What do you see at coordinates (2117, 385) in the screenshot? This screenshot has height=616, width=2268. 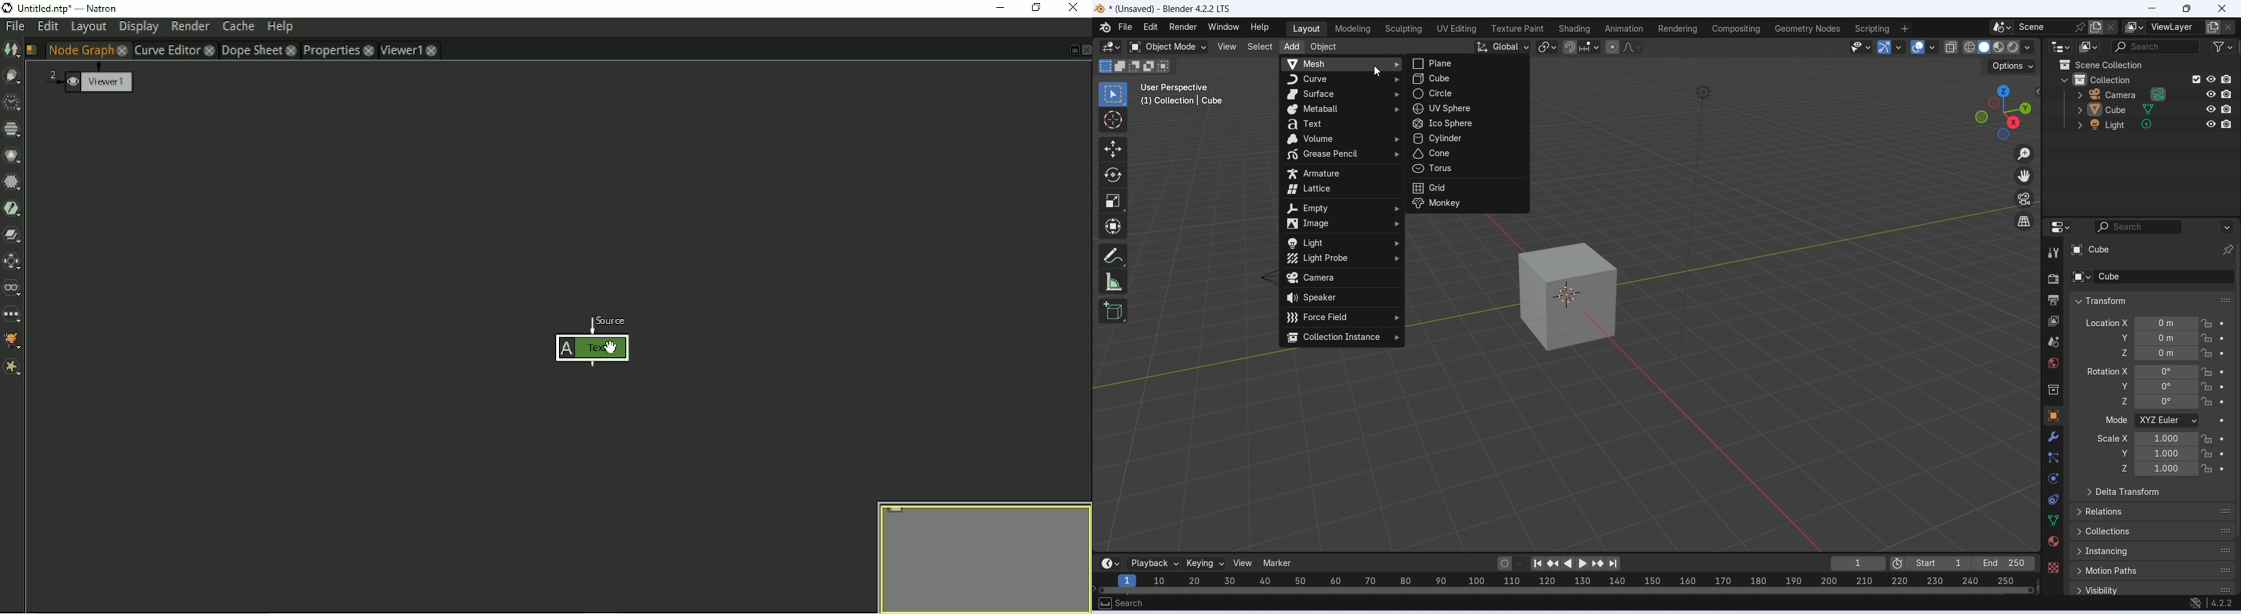 I see `y` at bounding box center [2117, 385].